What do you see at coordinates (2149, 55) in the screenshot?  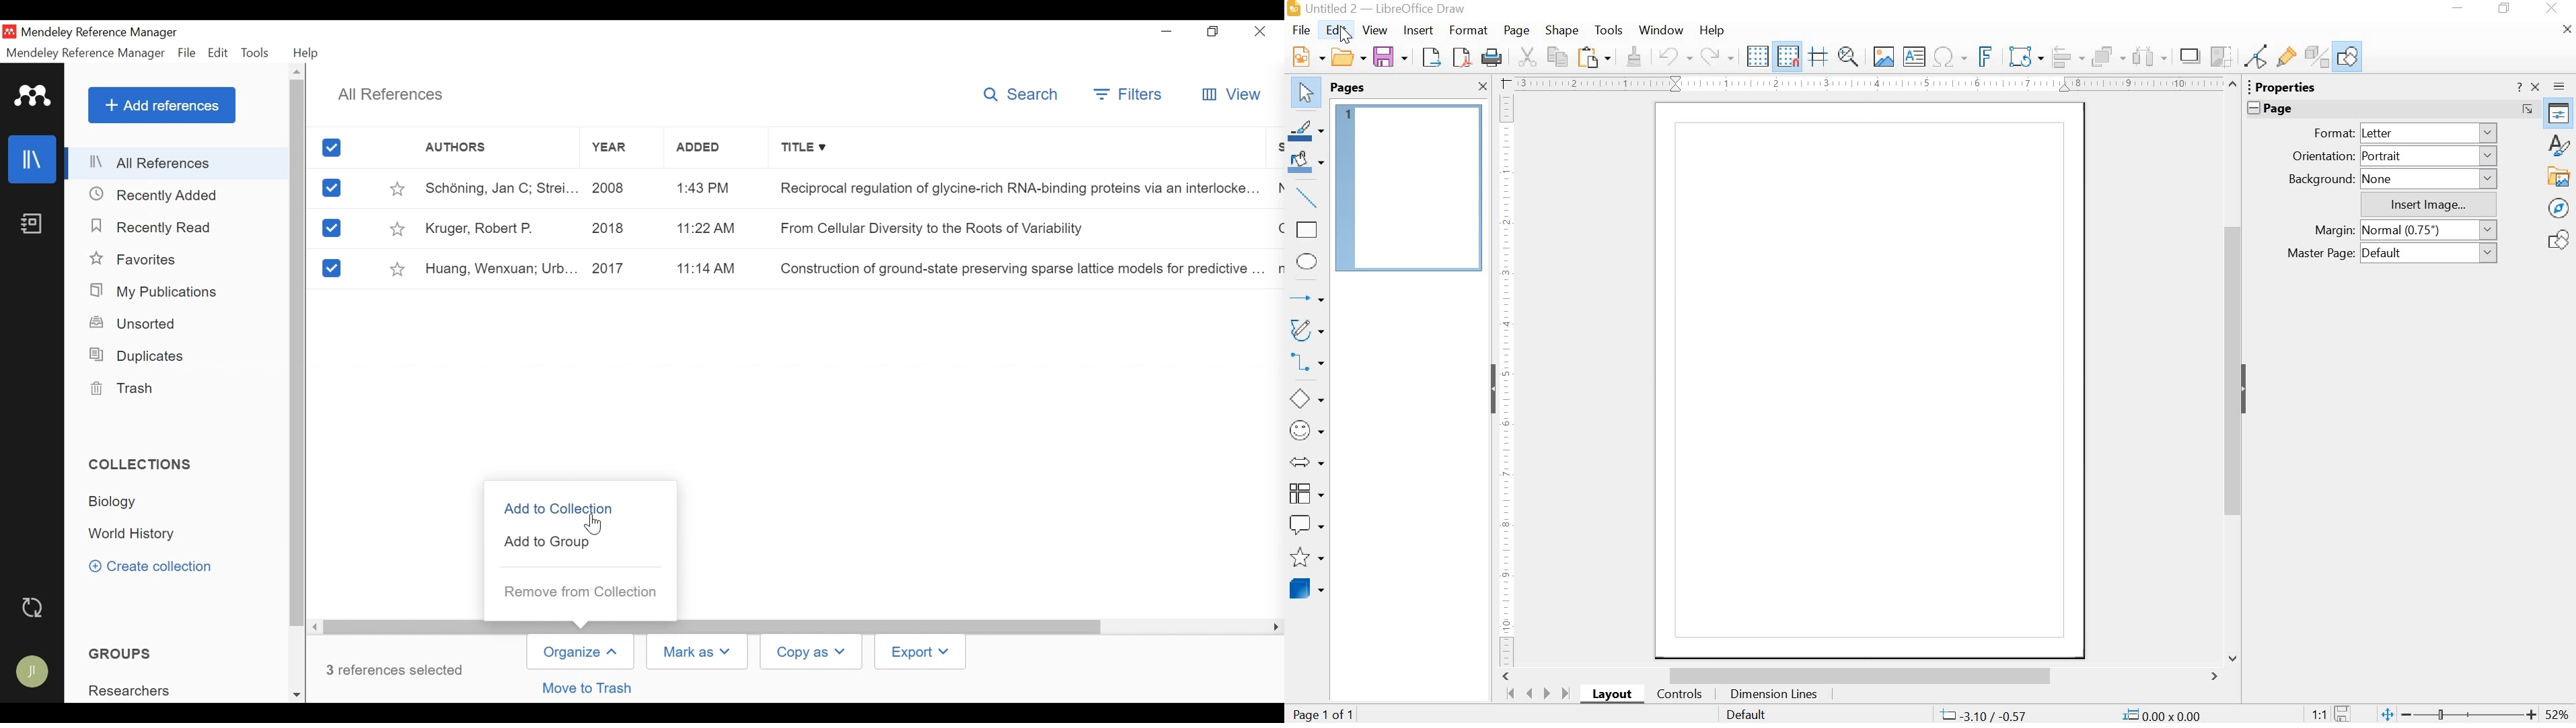 I see `Select at least three objects to distribute` at bounding box center [2149, 55].